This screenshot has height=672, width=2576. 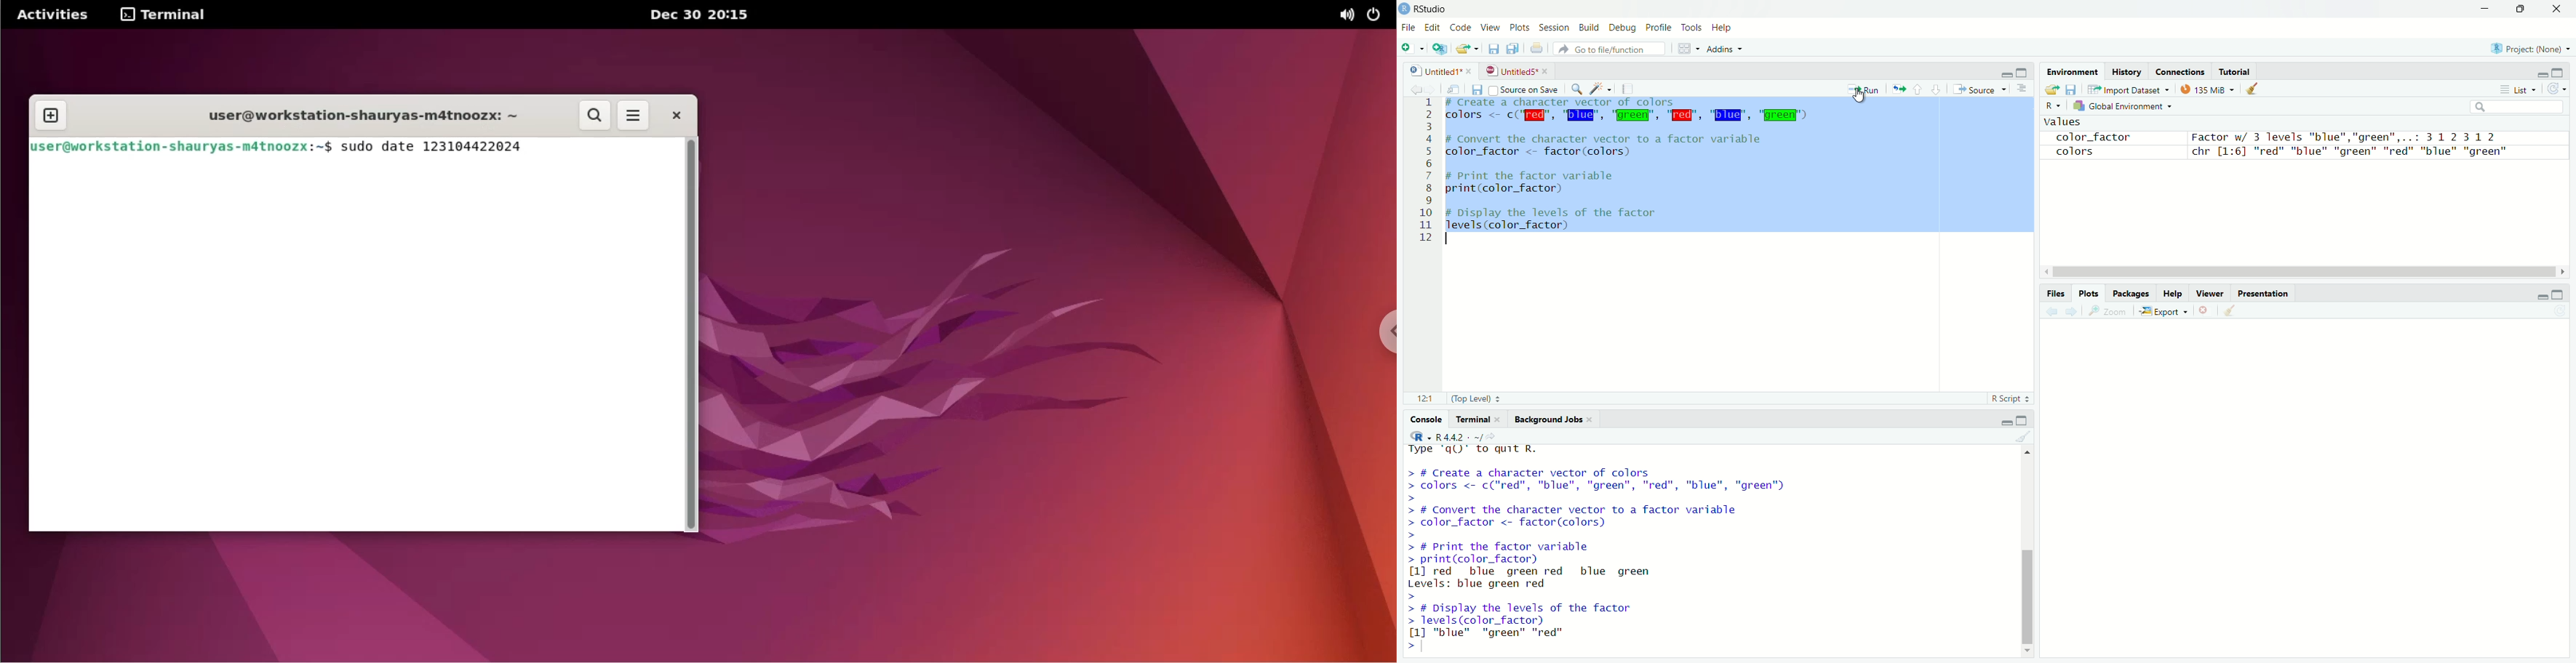 I want to click on values, so click(x=2069, y=121).